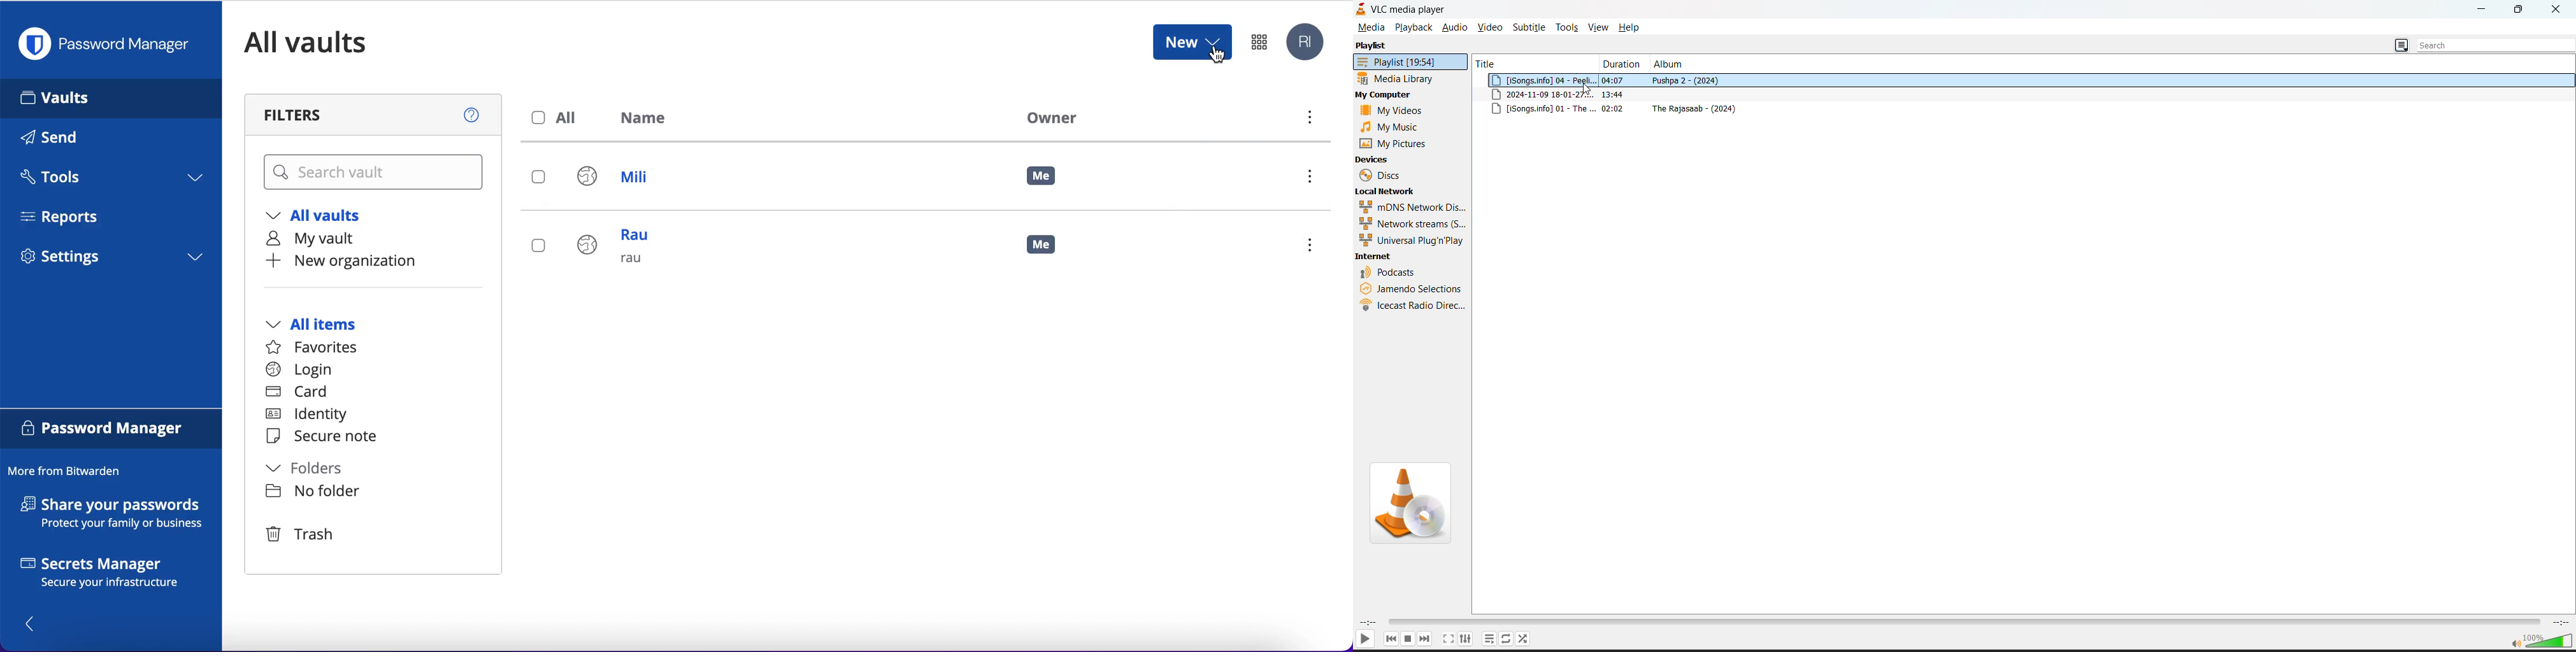 The width and height of the screenshot is (2576, 672). I want to click on new organization, so click(364, 261).